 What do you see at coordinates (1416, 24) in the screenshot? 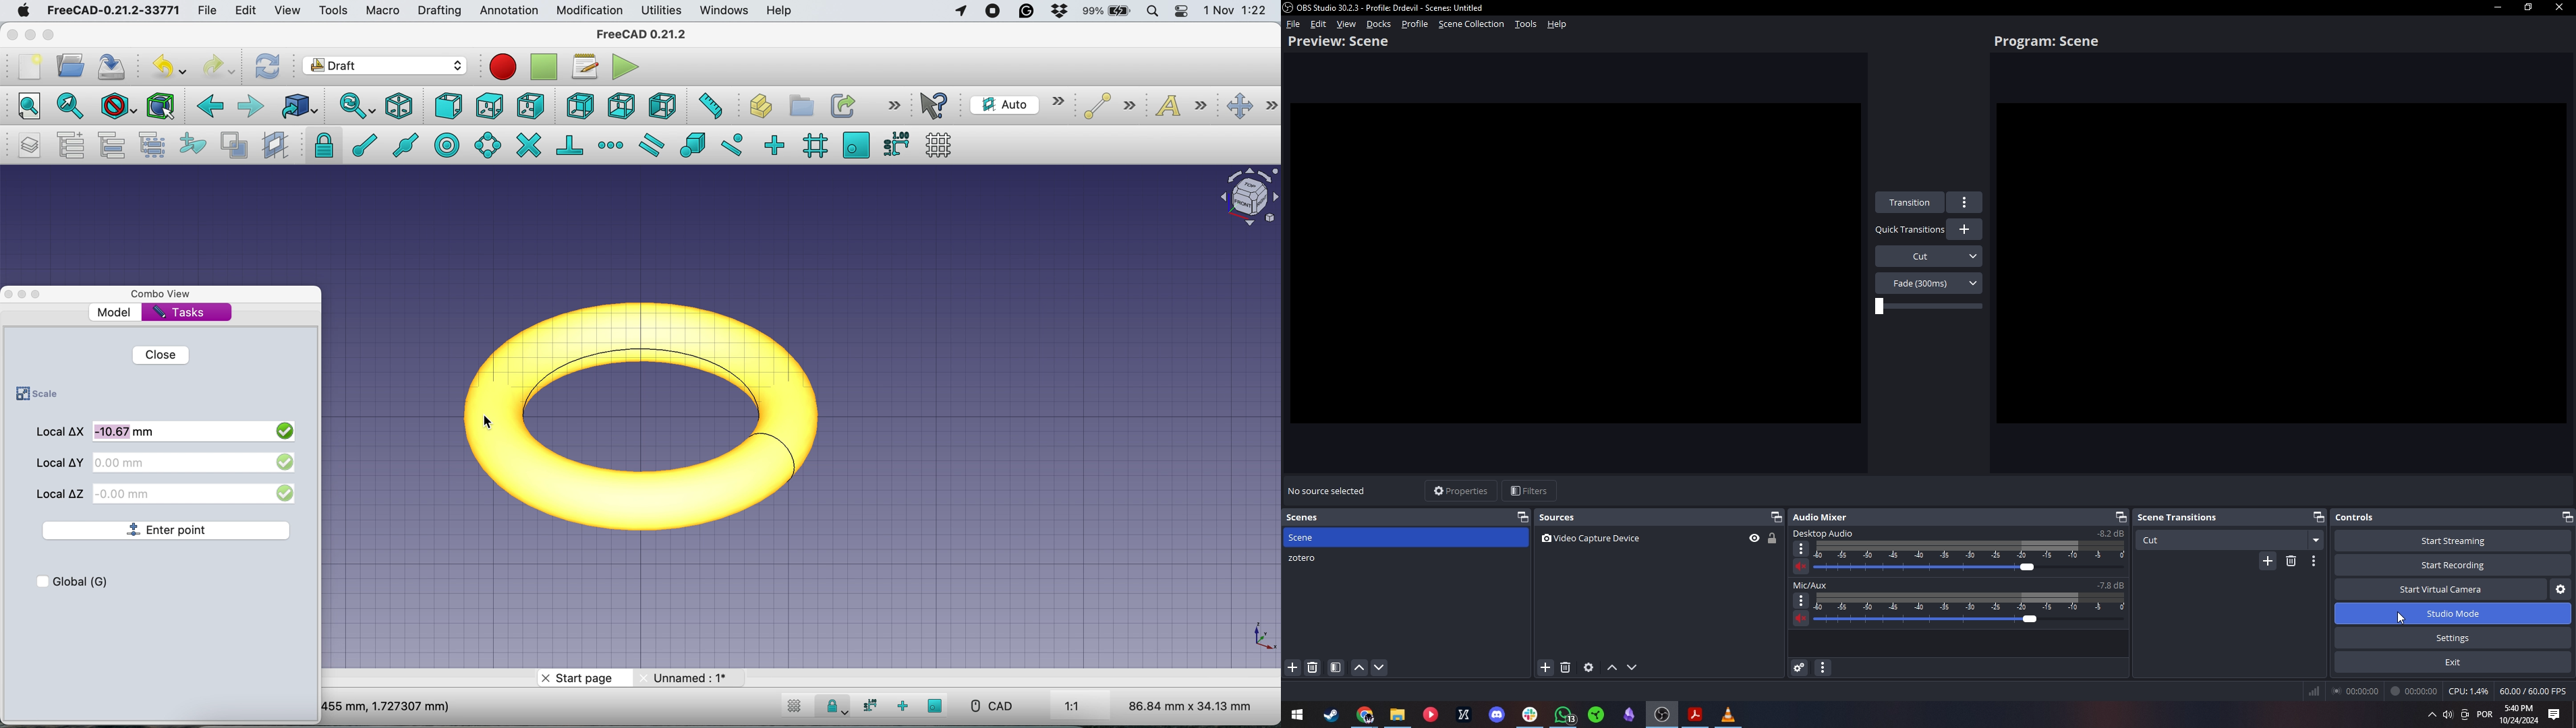
I see `Profile` at bounding box center [1416, 24].